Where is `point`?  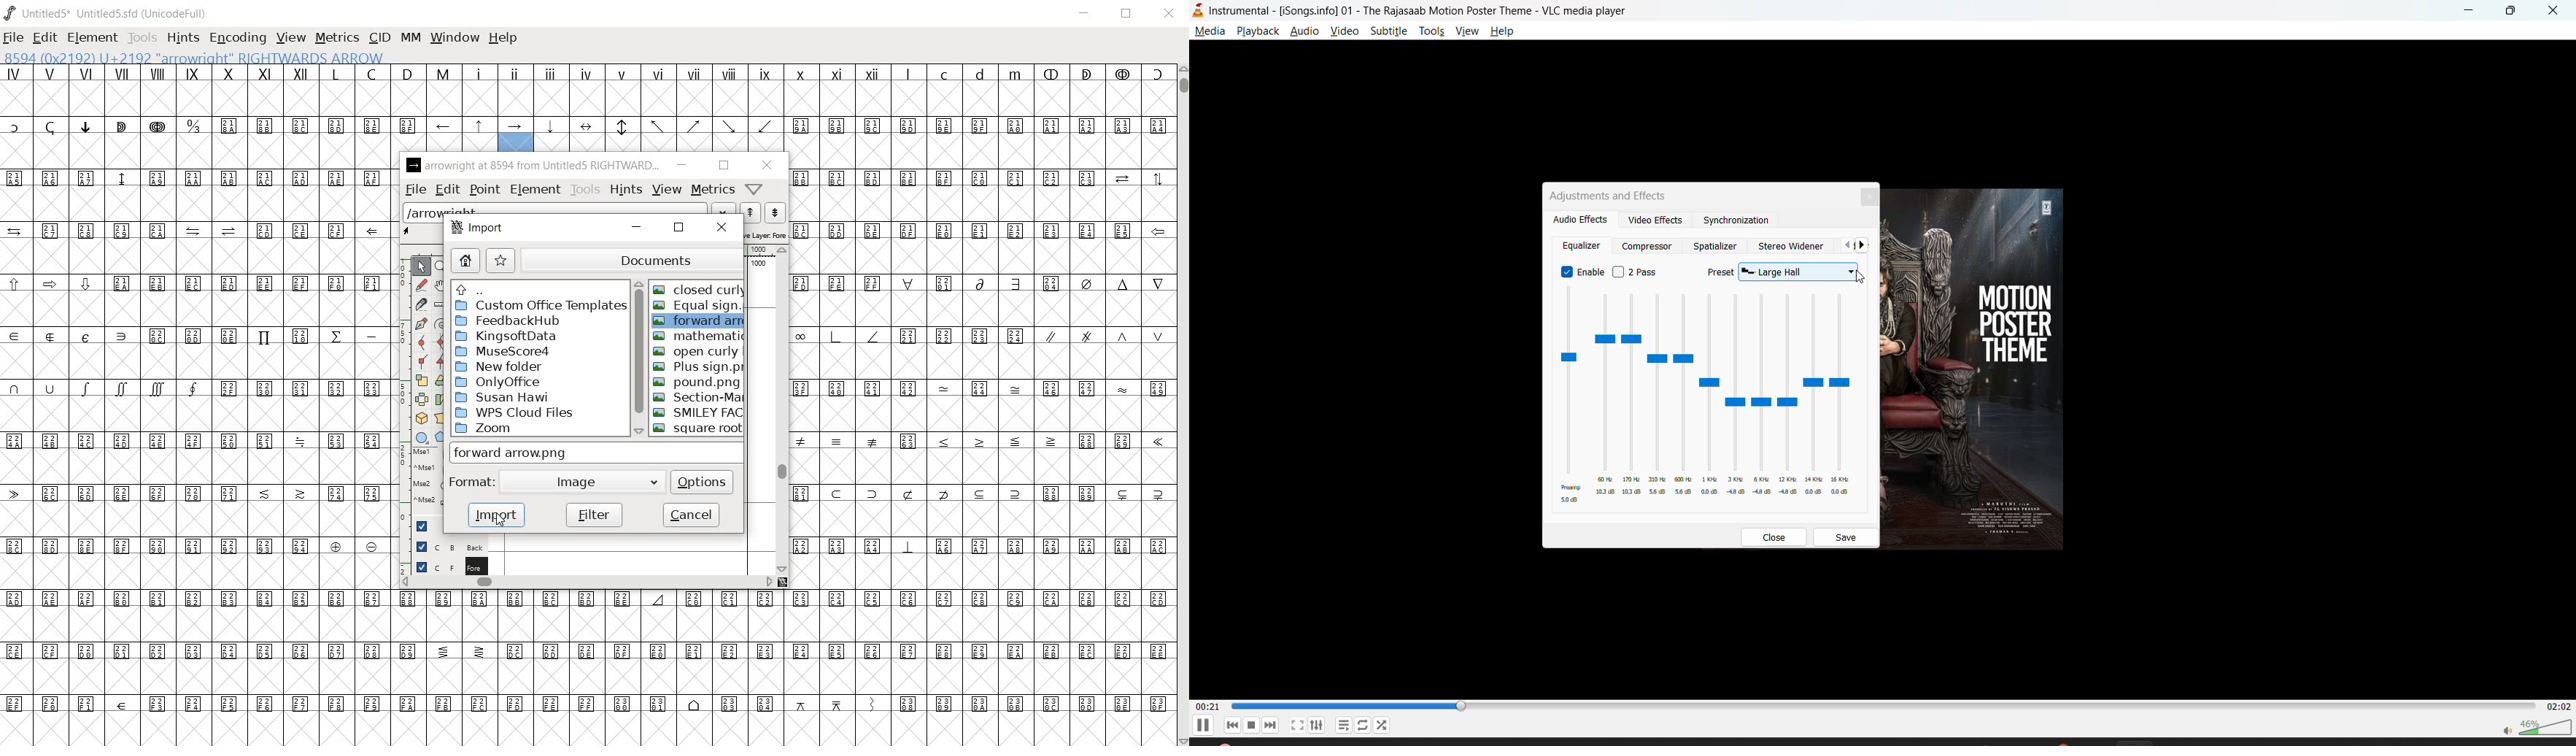 point is located at coordinates (484, 191).